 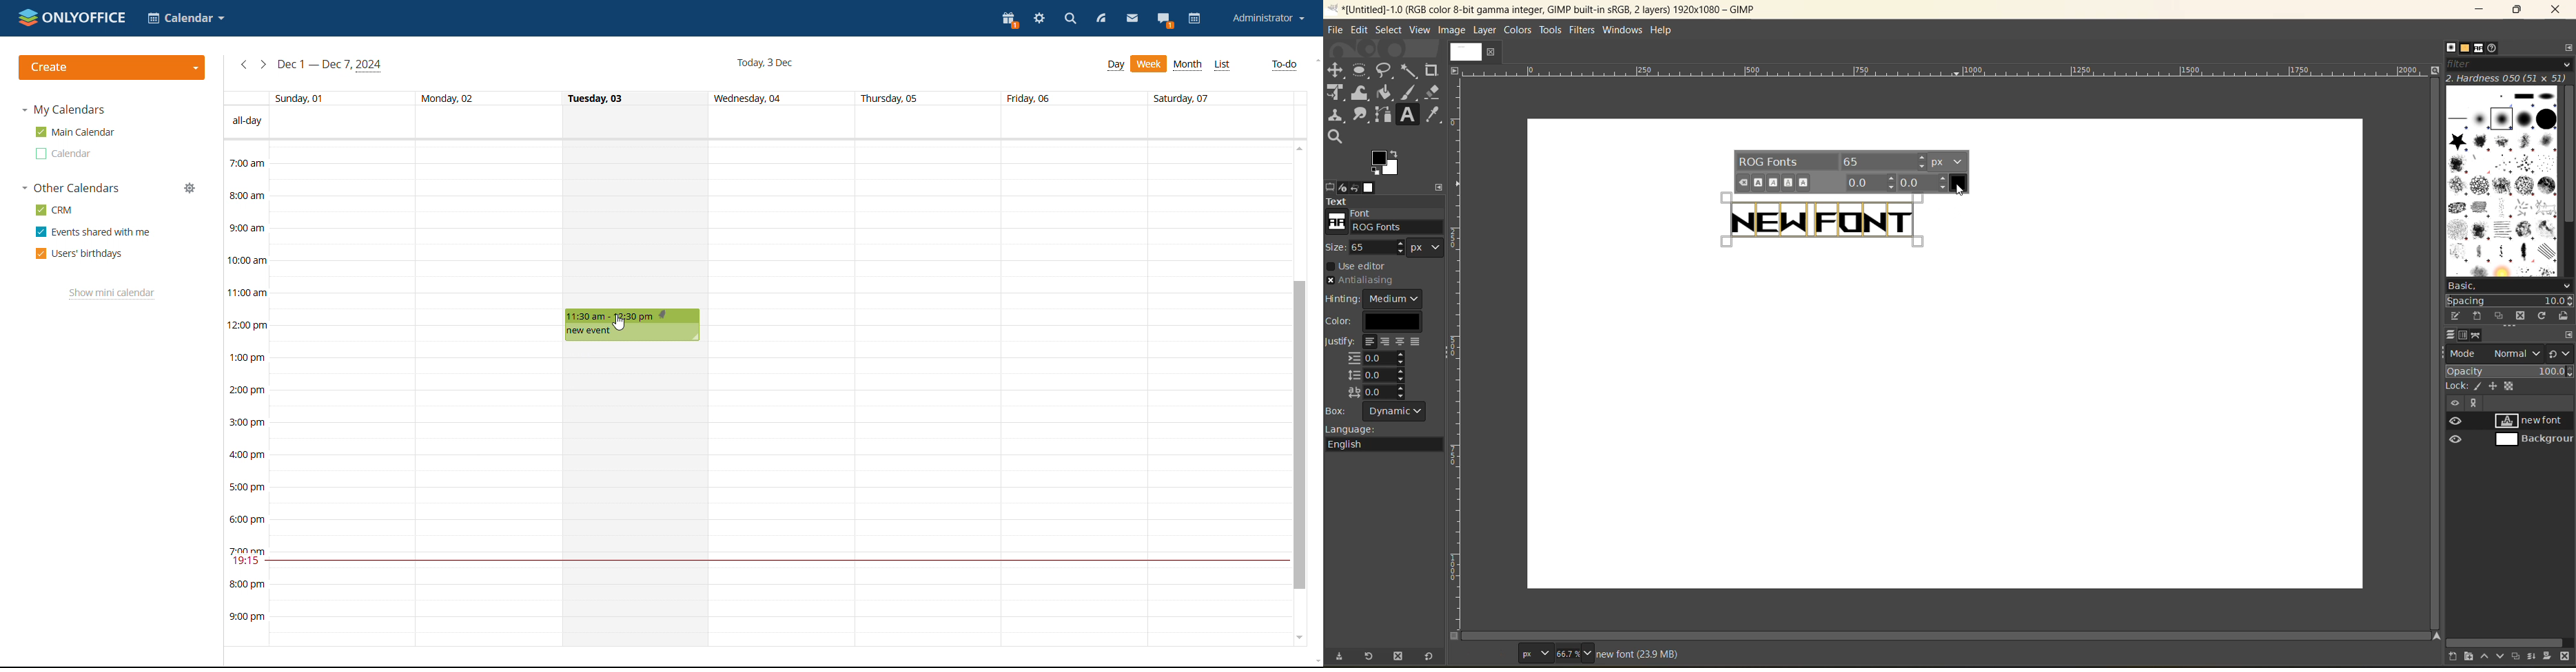 What do you see at coordinates (2451, 47) in the screenshot?
I see `brushes` at bounding box center [2451, 47].